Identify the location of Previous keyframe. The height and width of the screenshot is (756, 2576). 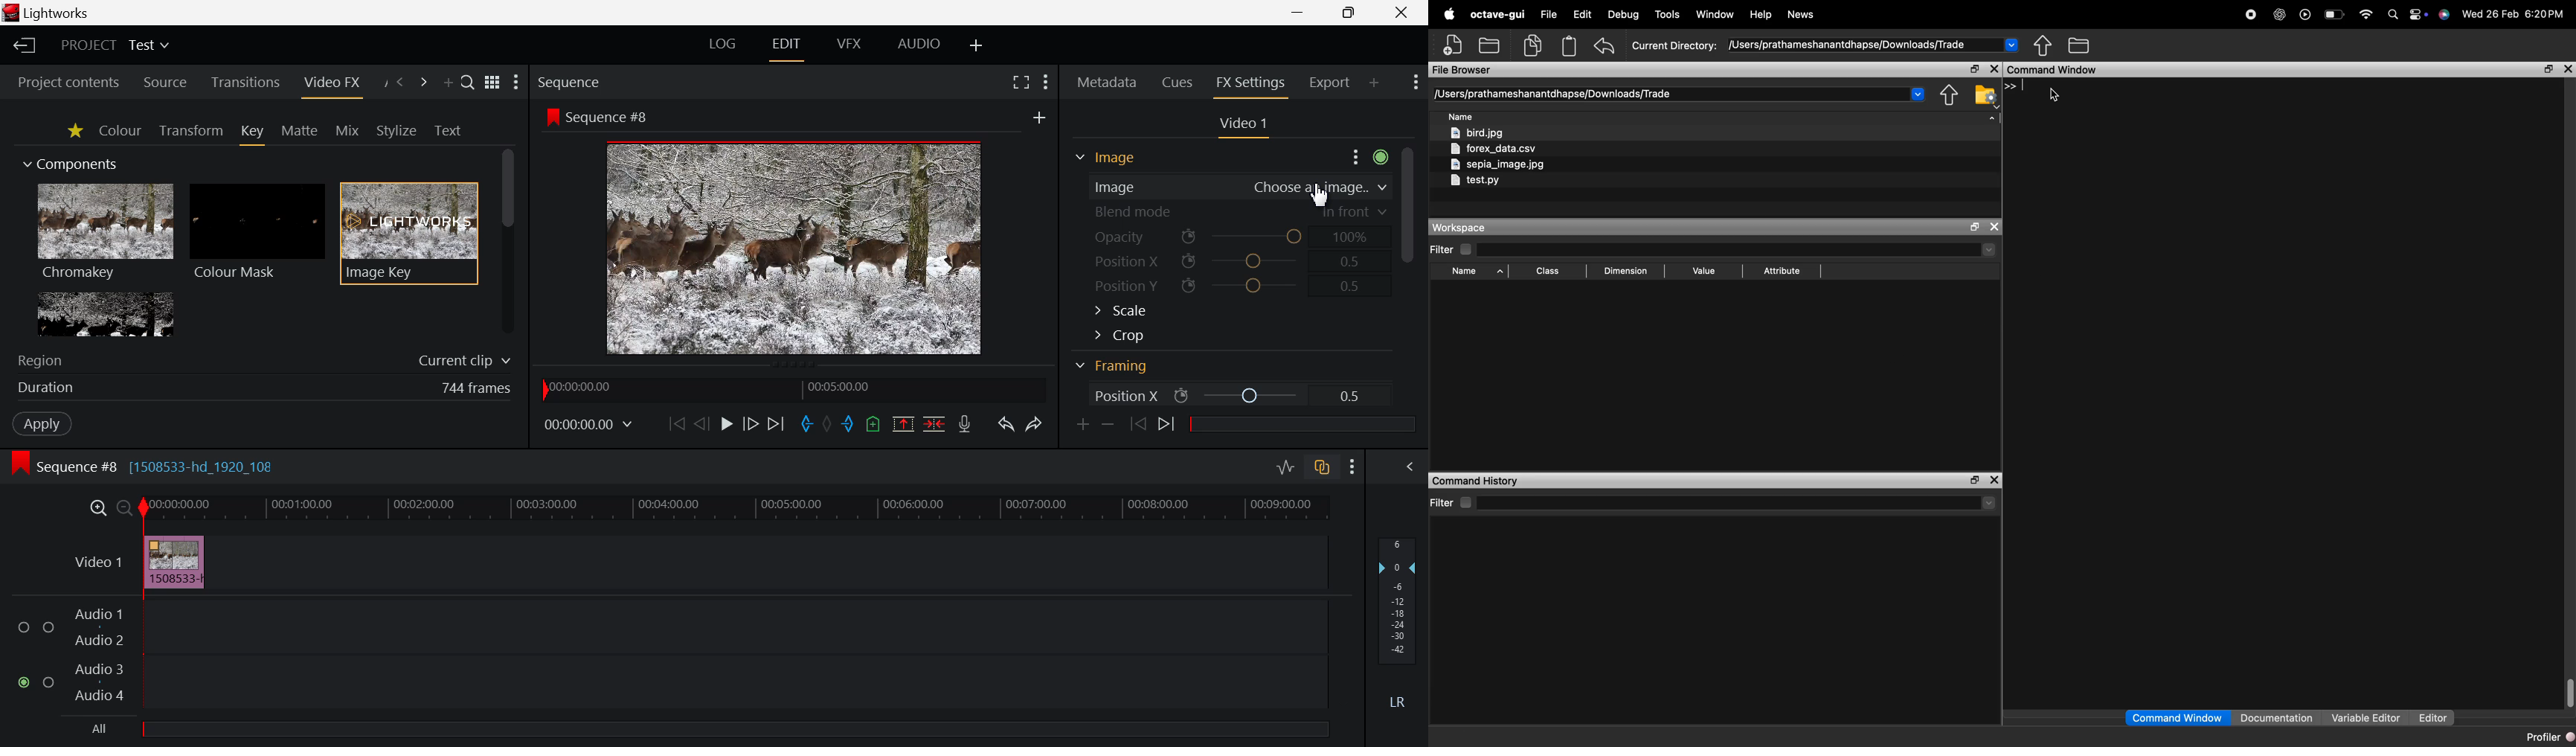
(1138, 427).